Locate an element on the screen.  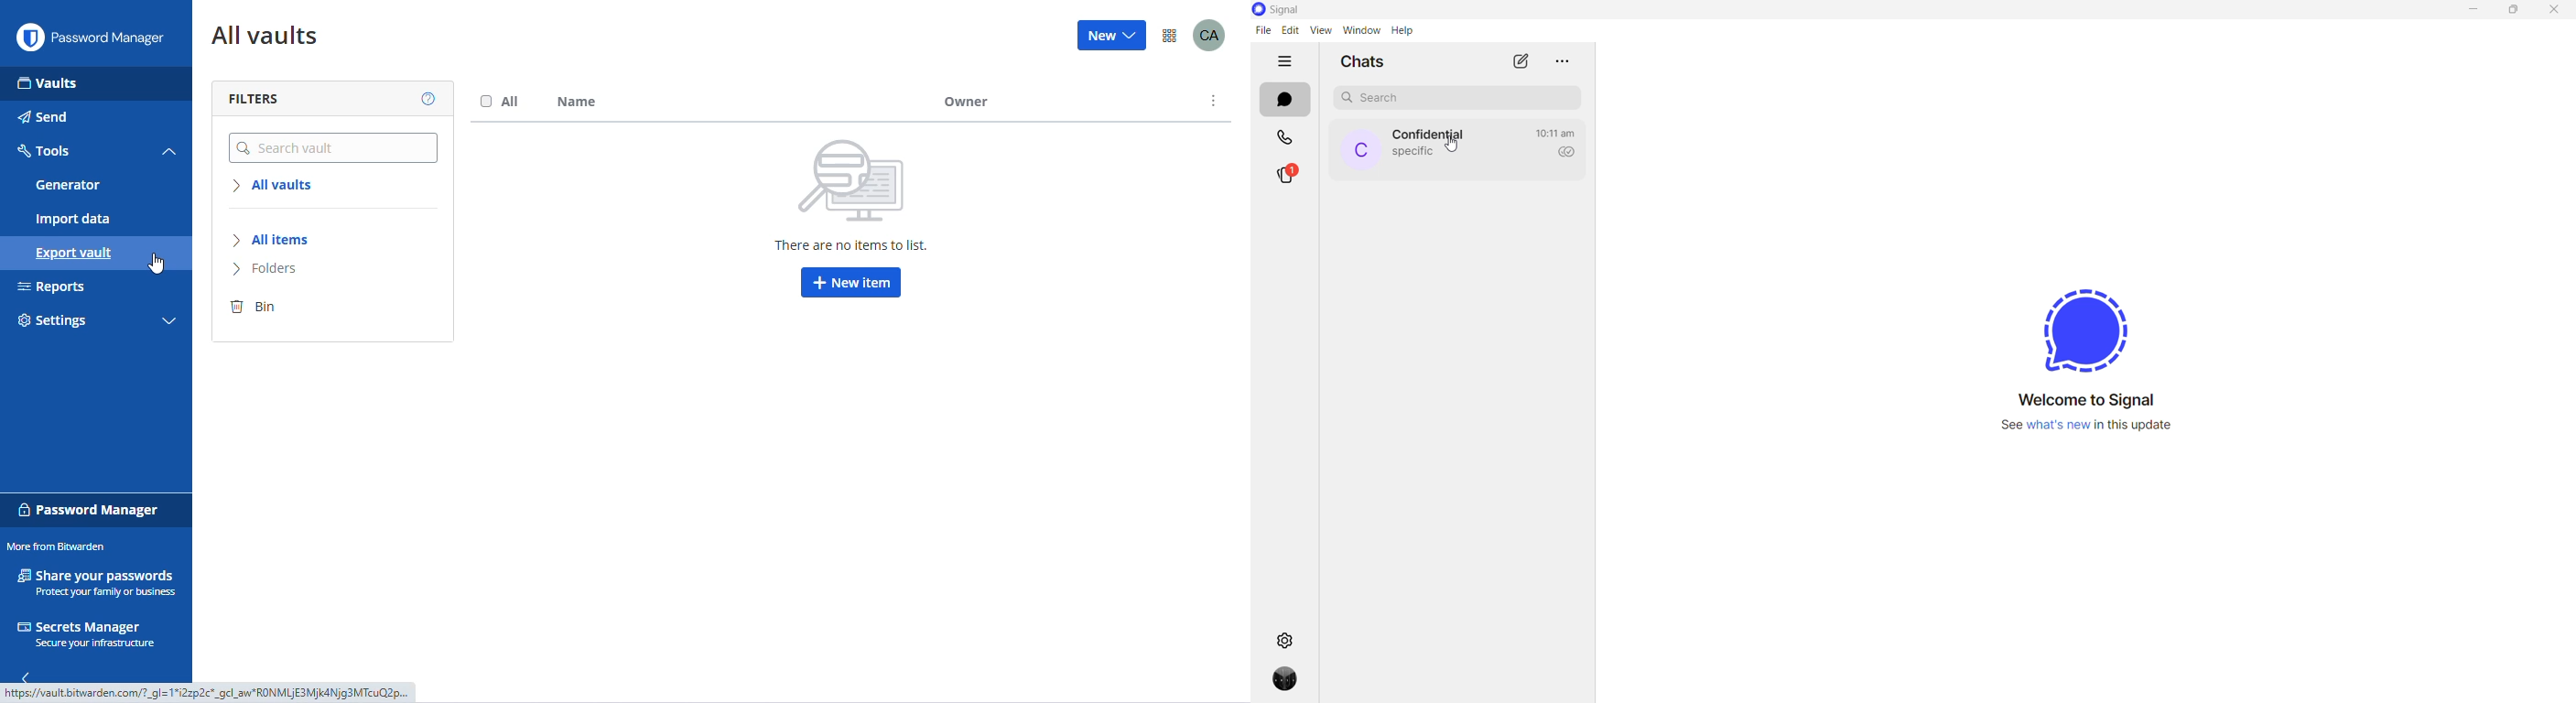
password manager is located at coordinates (90, 508).